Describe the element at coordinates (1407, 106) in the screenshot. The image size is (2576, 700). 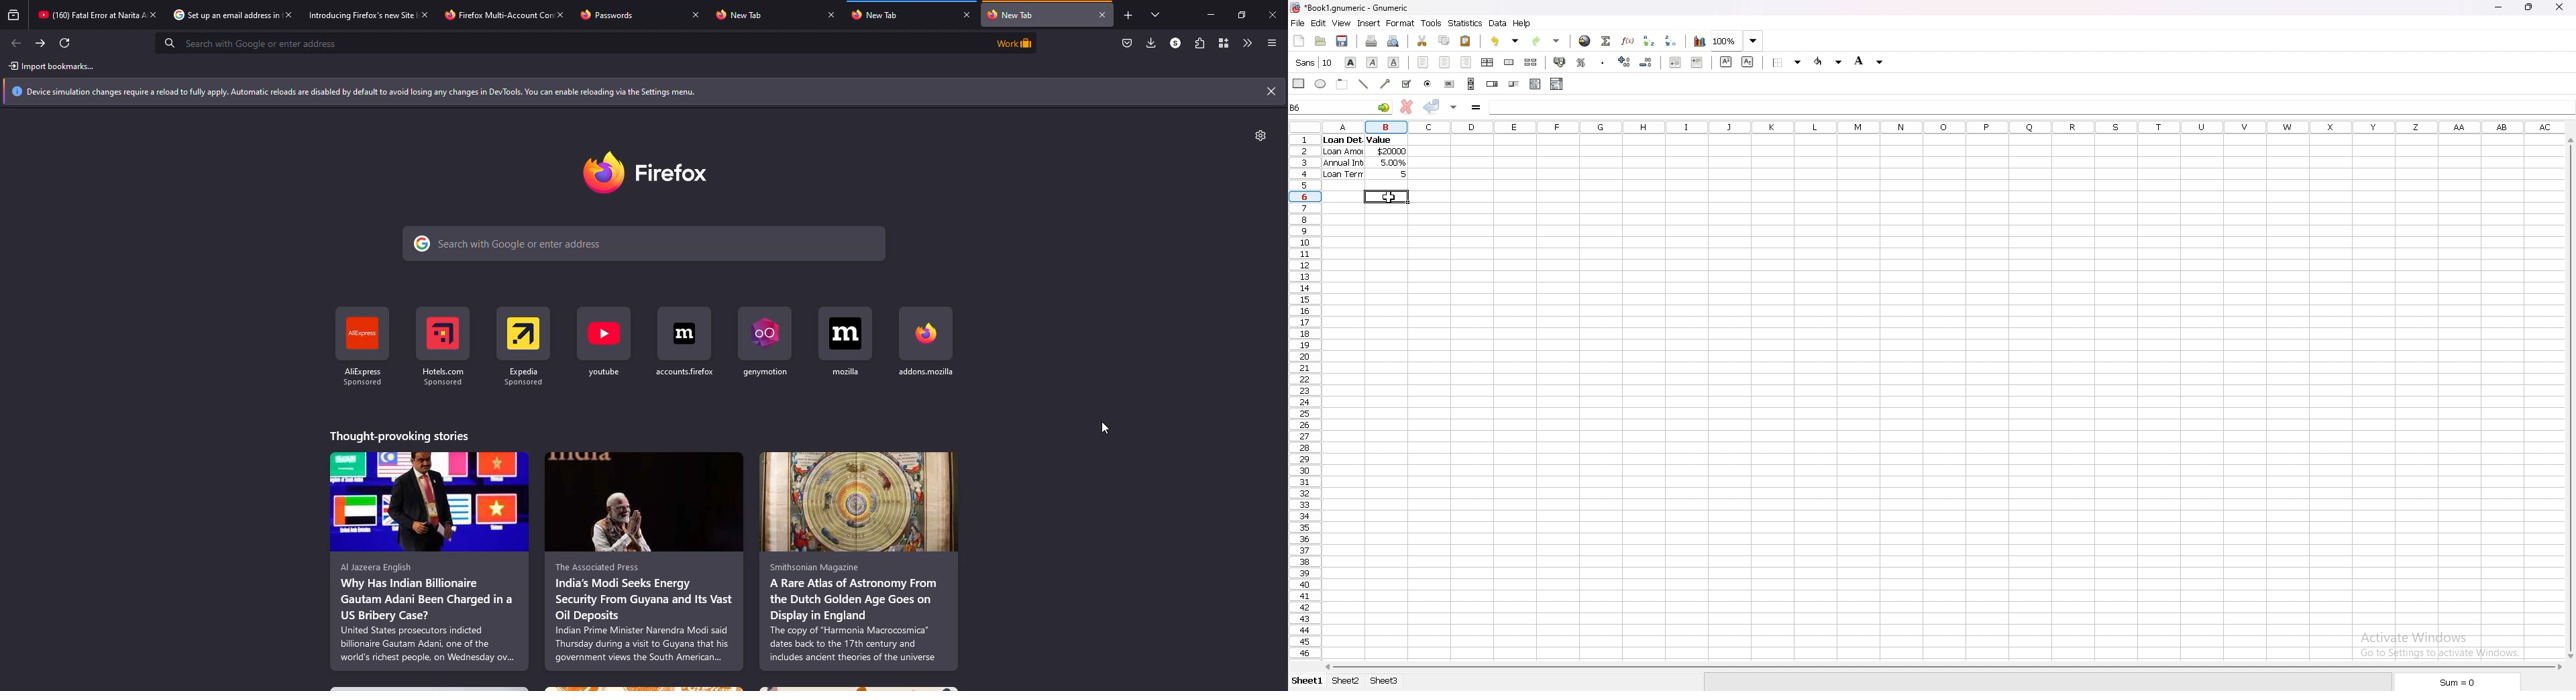
I see `cancel change` at that location.